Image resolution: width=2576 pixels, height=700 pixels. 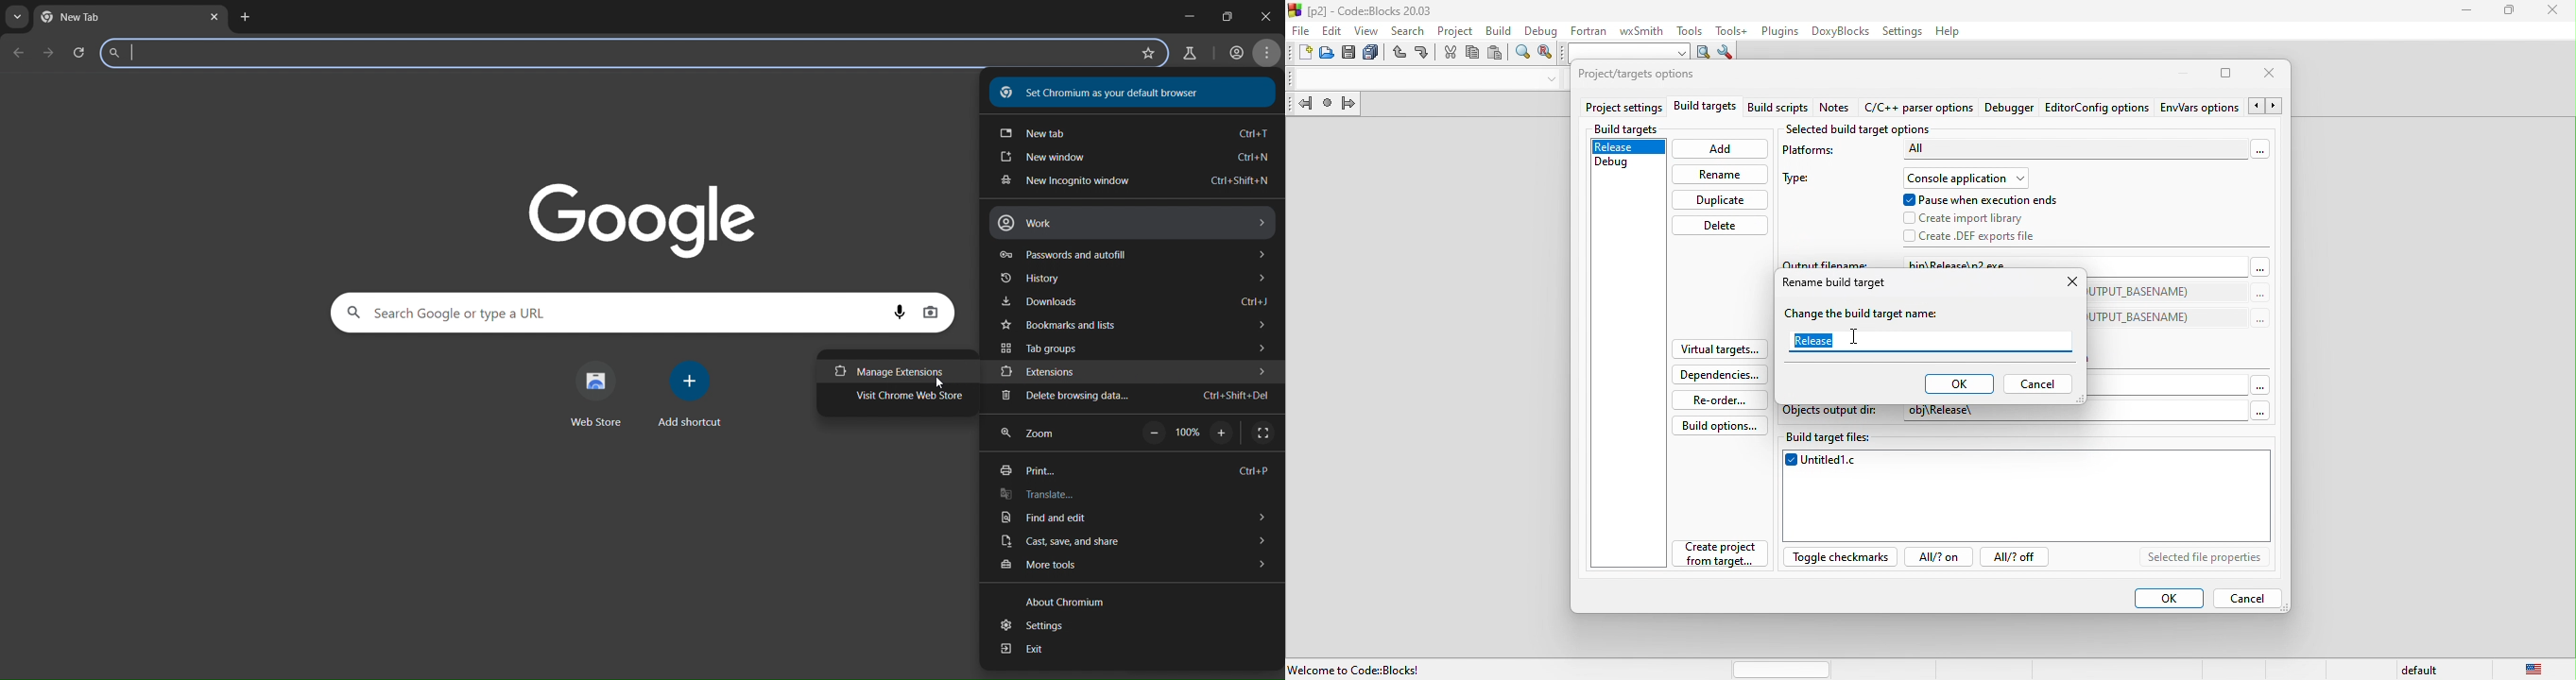 I want to click on bookmarks and lists, so click(x=1133, y=323).